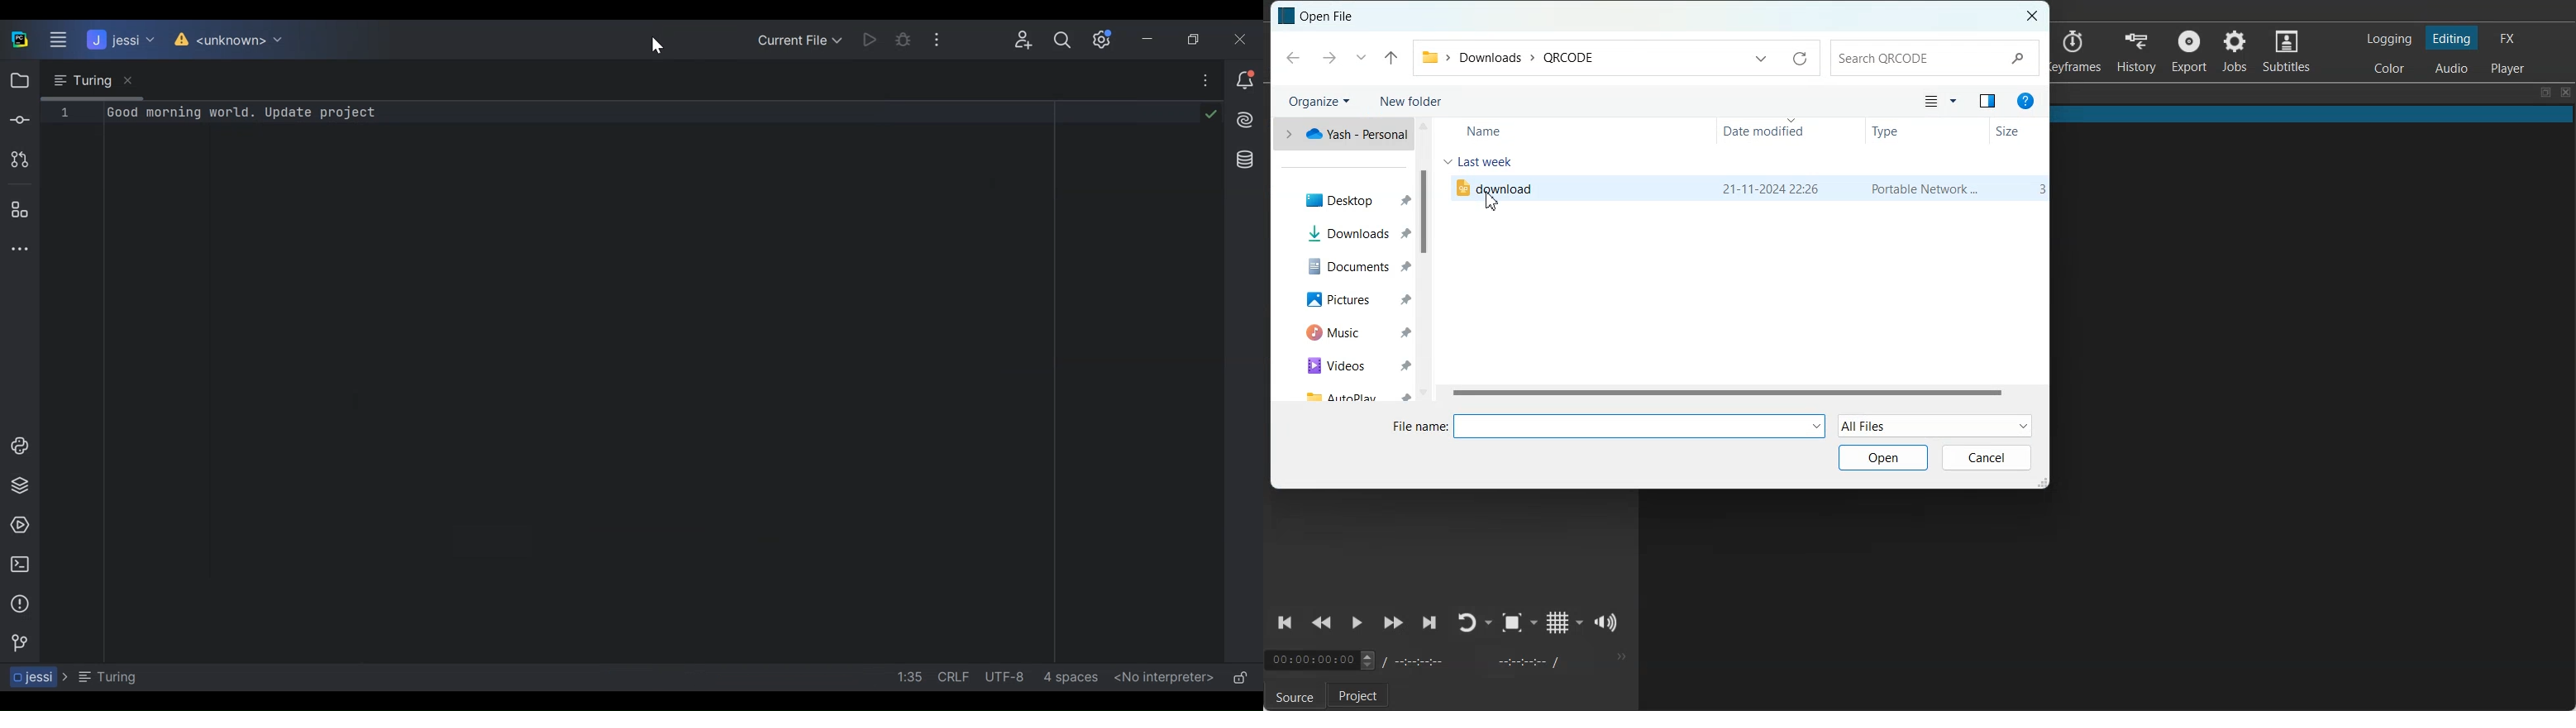 The height and width of the screenshot is (728, 2576). Describe the element at coordinates (2188, 50) in the screenshot. I see `Export` at that location.